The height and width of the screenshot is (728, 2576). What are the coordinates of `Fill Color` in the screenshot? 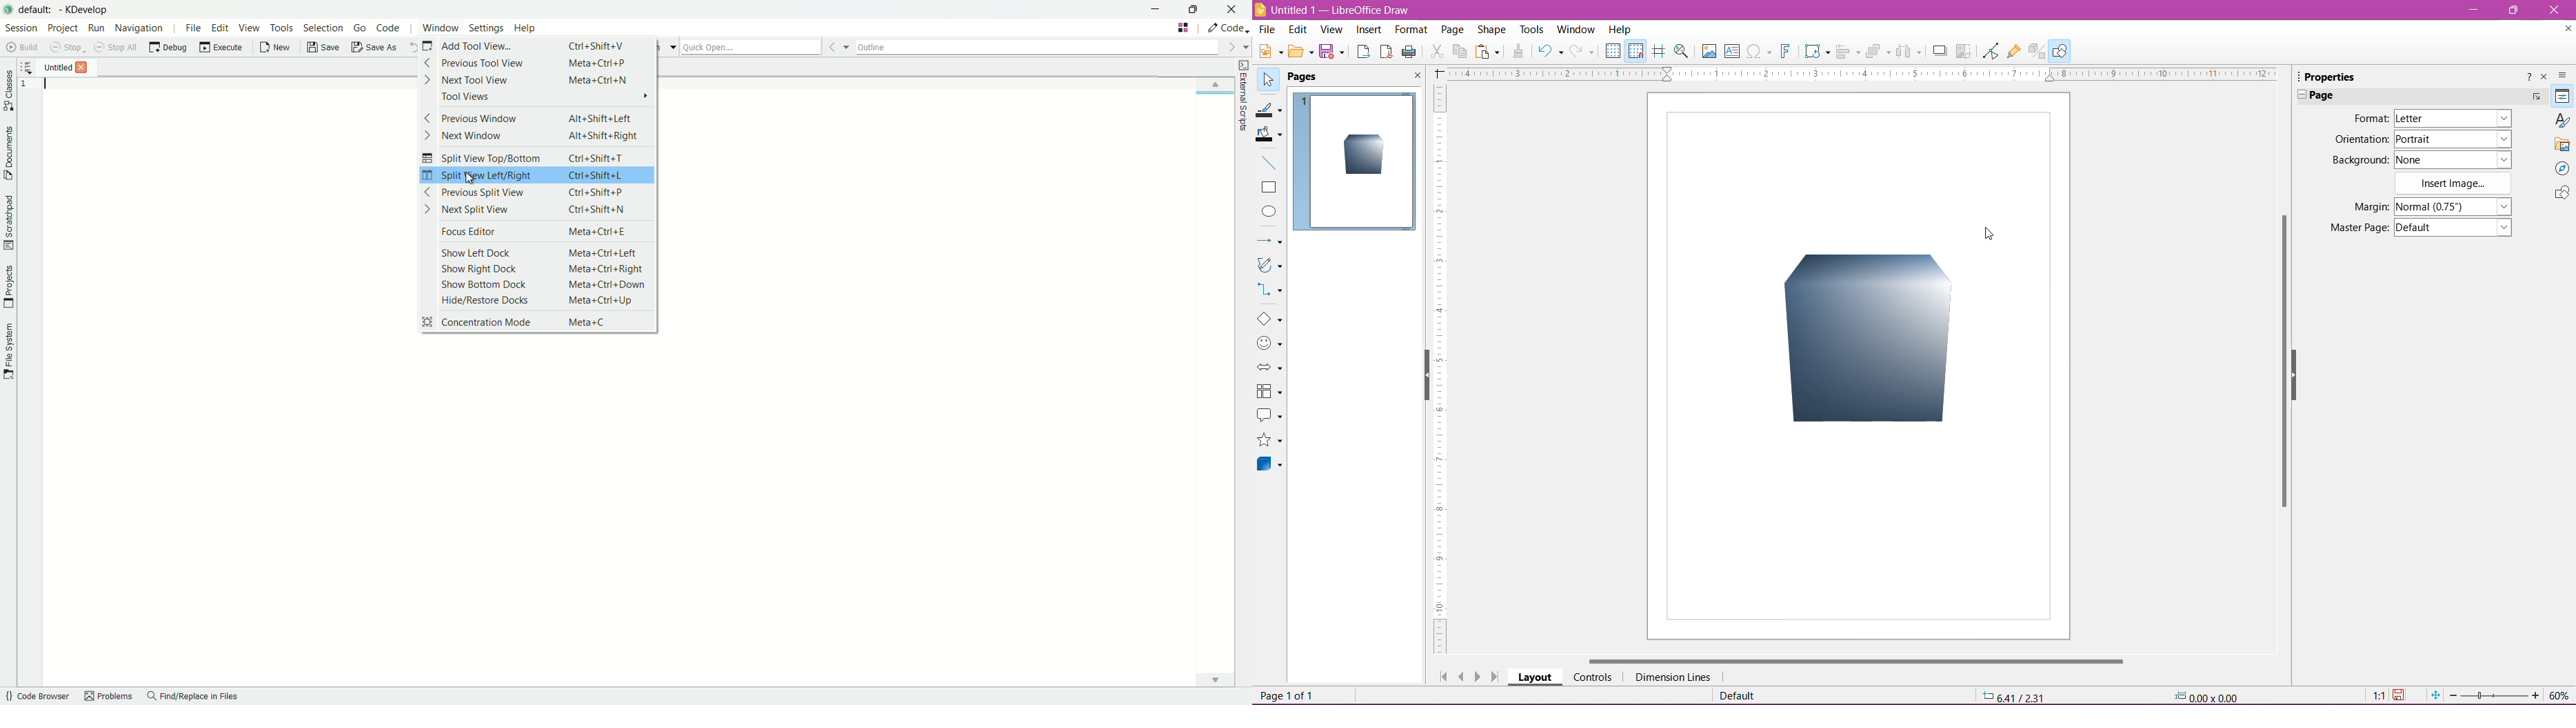 It's located at (1269, 135).